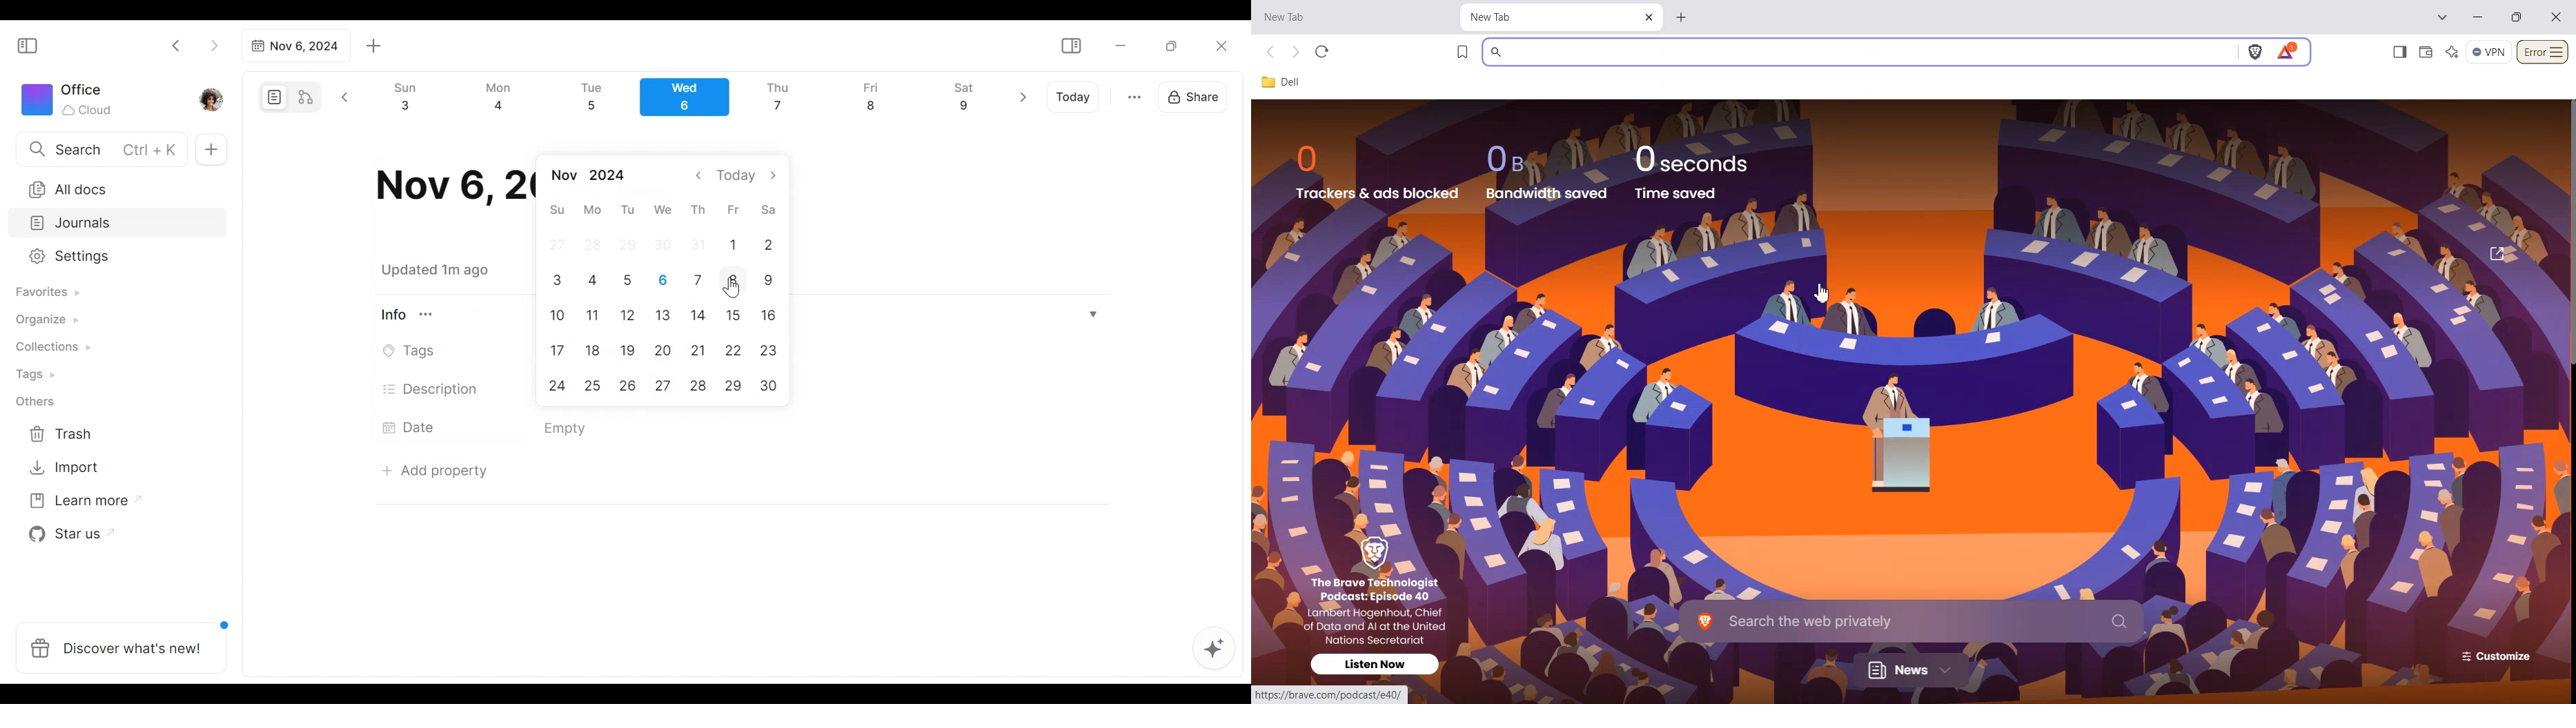 The image size is (2576, 728). Describe the element at coordinates (1176, 45) in the screenshot. I see `Restore` at that location.